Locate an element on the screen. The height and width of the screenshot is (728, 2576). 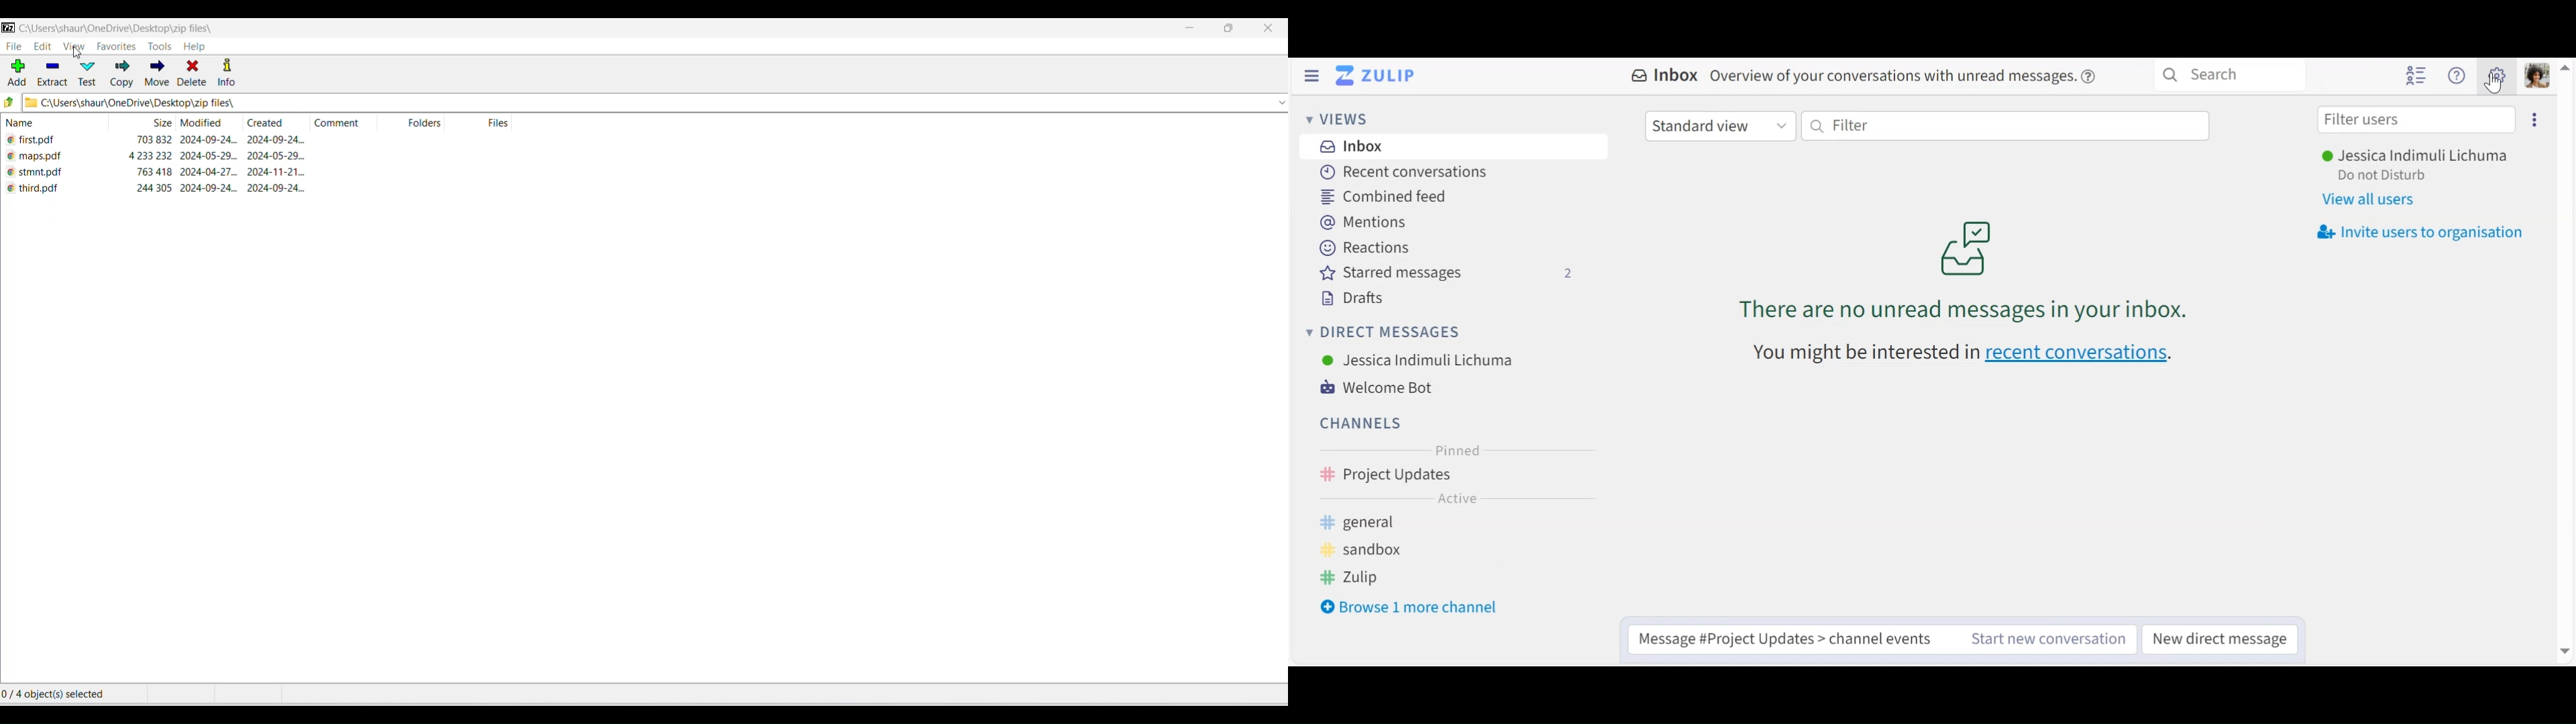
size of file is located at coordinates (152, 156).